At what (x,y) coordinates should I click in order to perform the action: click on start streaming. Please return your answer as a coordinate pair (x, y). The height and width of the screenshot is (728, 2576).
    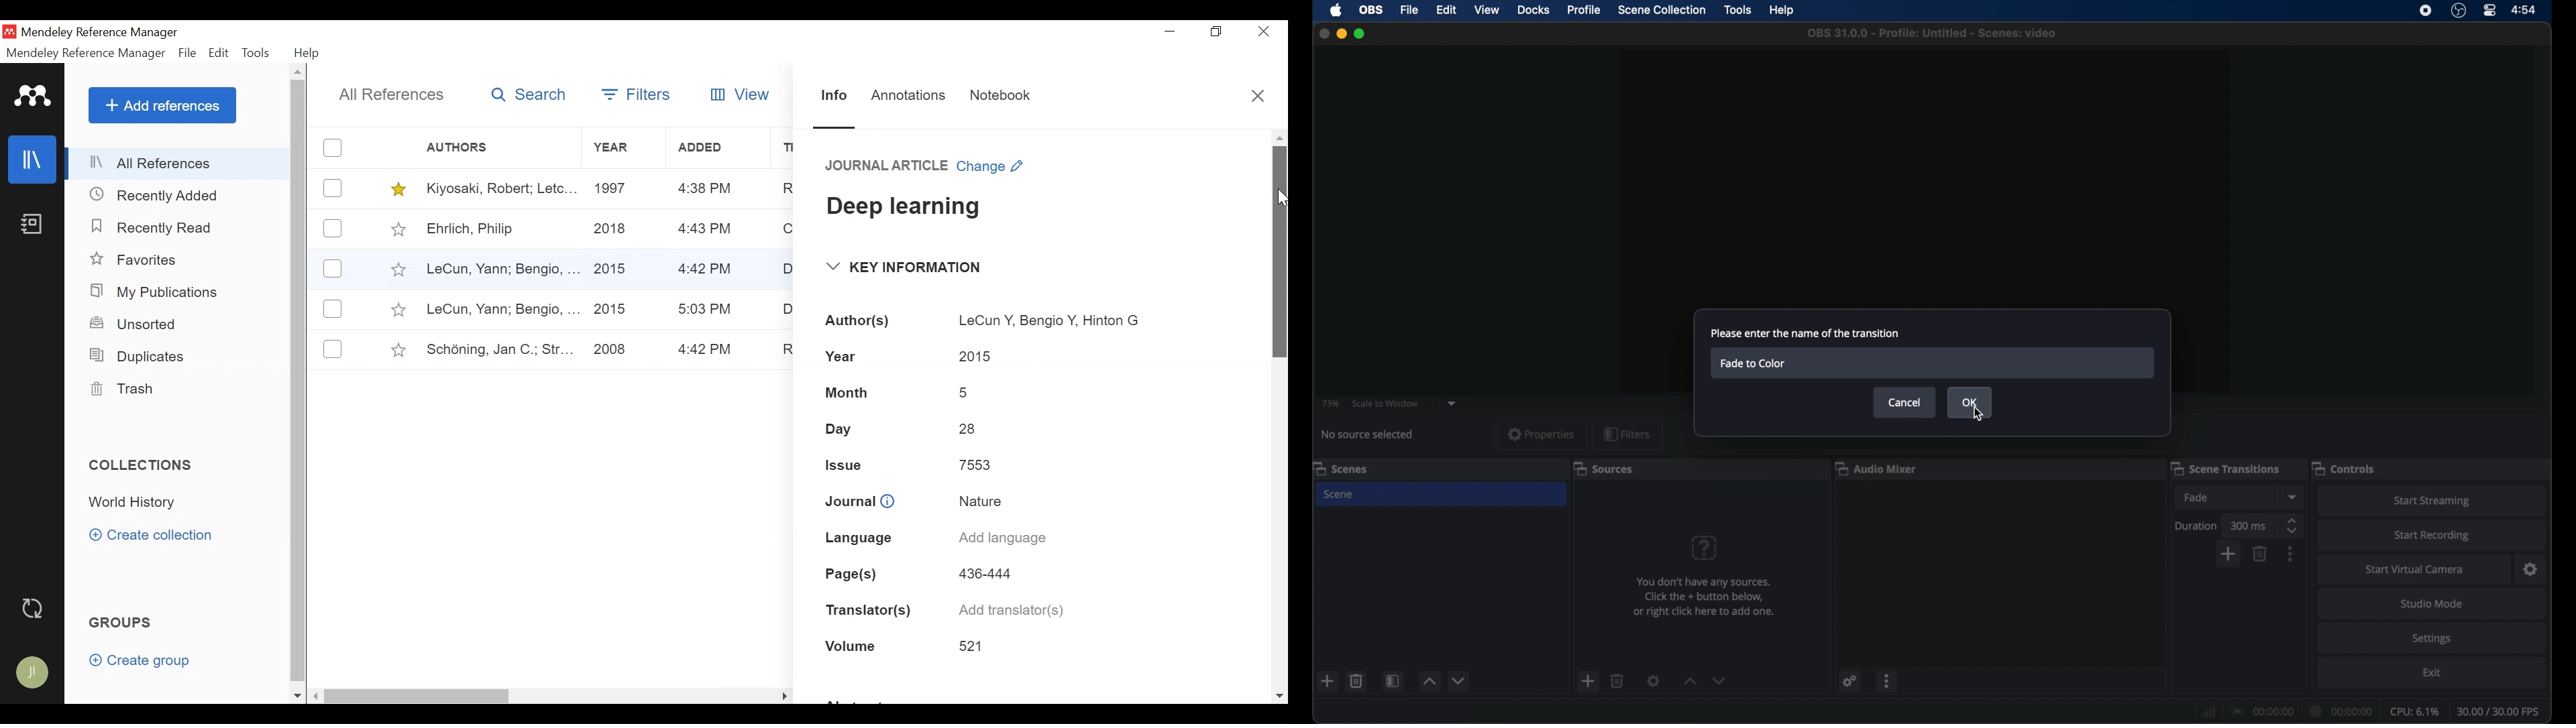
    Looking at the image, I should click on (2432, 501).